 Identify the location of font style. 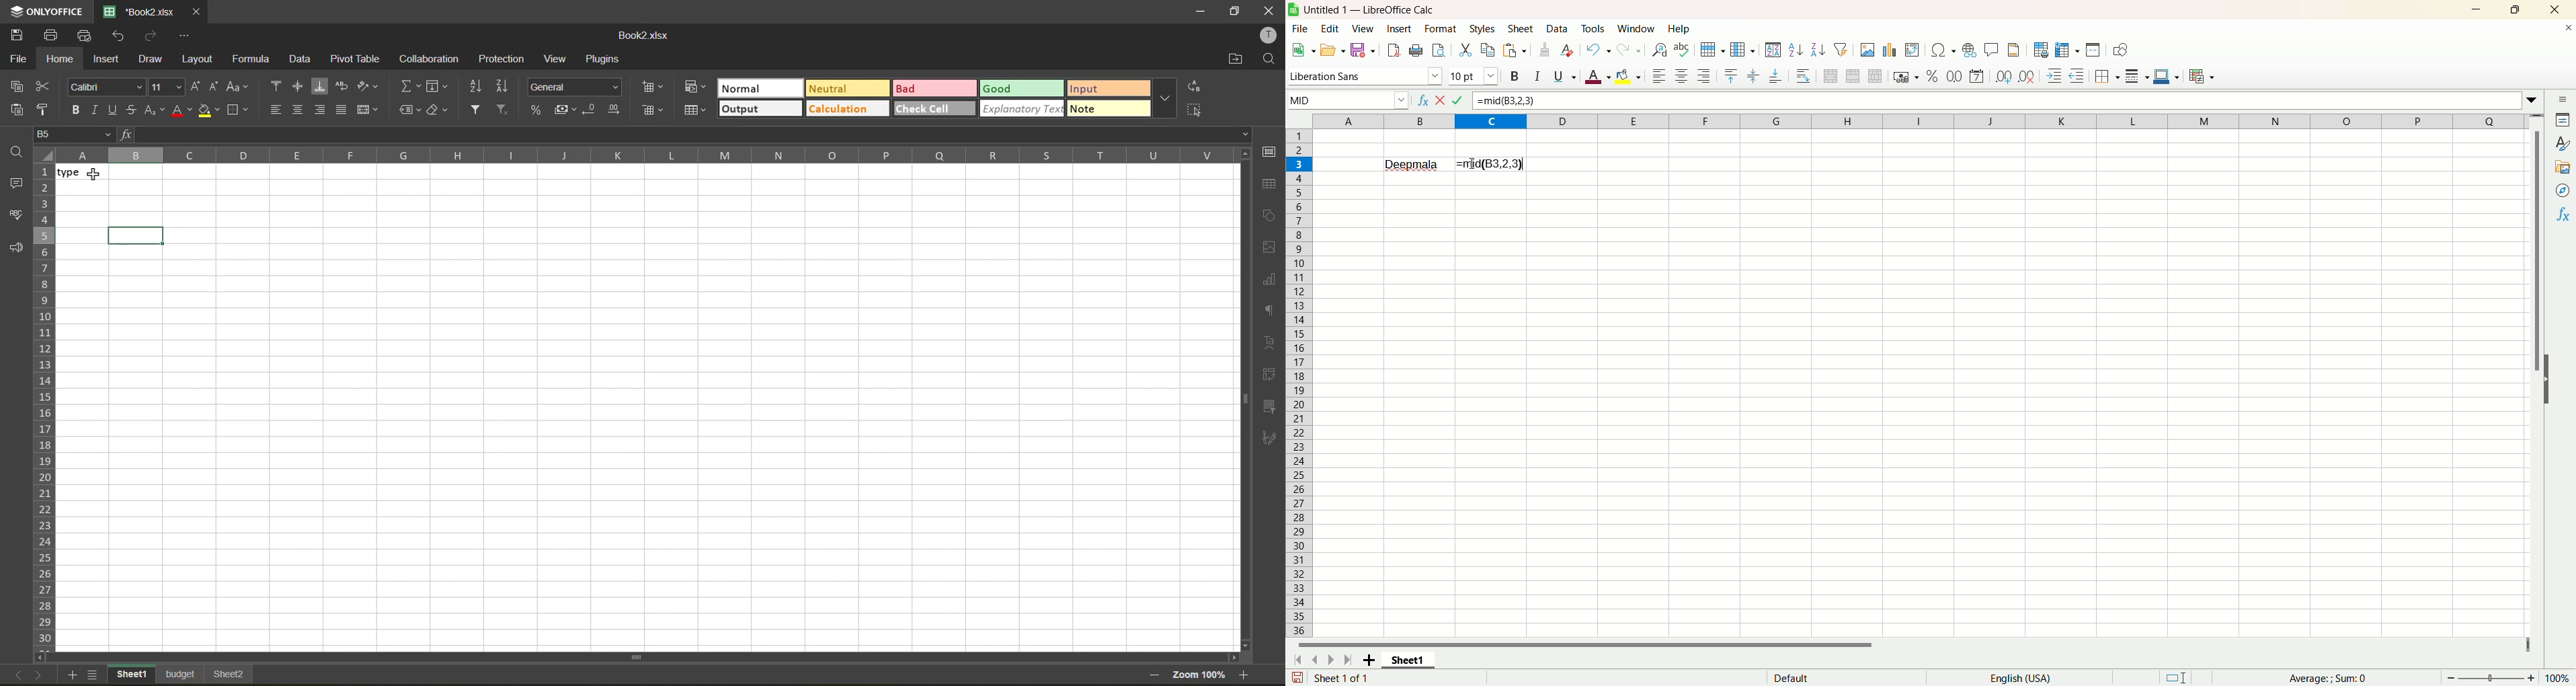
(105, 86).